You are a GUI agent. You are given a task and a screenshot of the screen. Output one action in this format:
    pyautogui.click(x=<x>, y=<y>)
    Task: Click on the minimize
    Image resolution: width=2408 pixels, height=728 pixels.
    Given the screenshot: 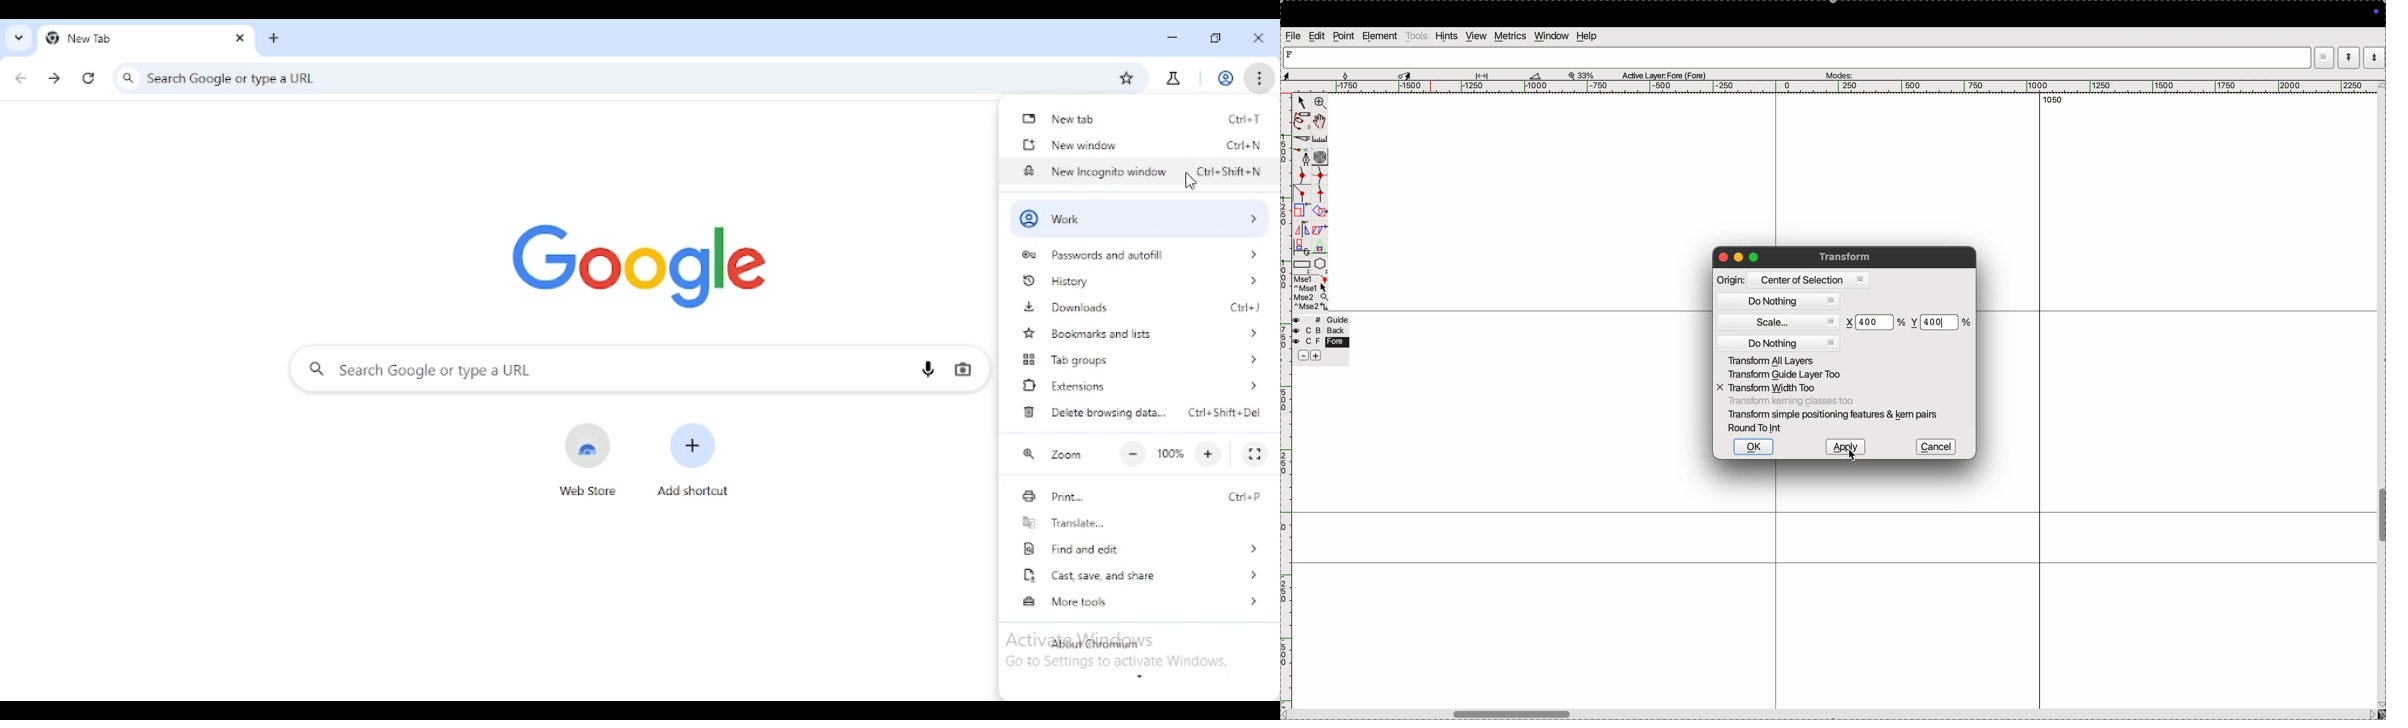 What is the action you would take?
    pyautogui.click(x=1173, y=39)
    